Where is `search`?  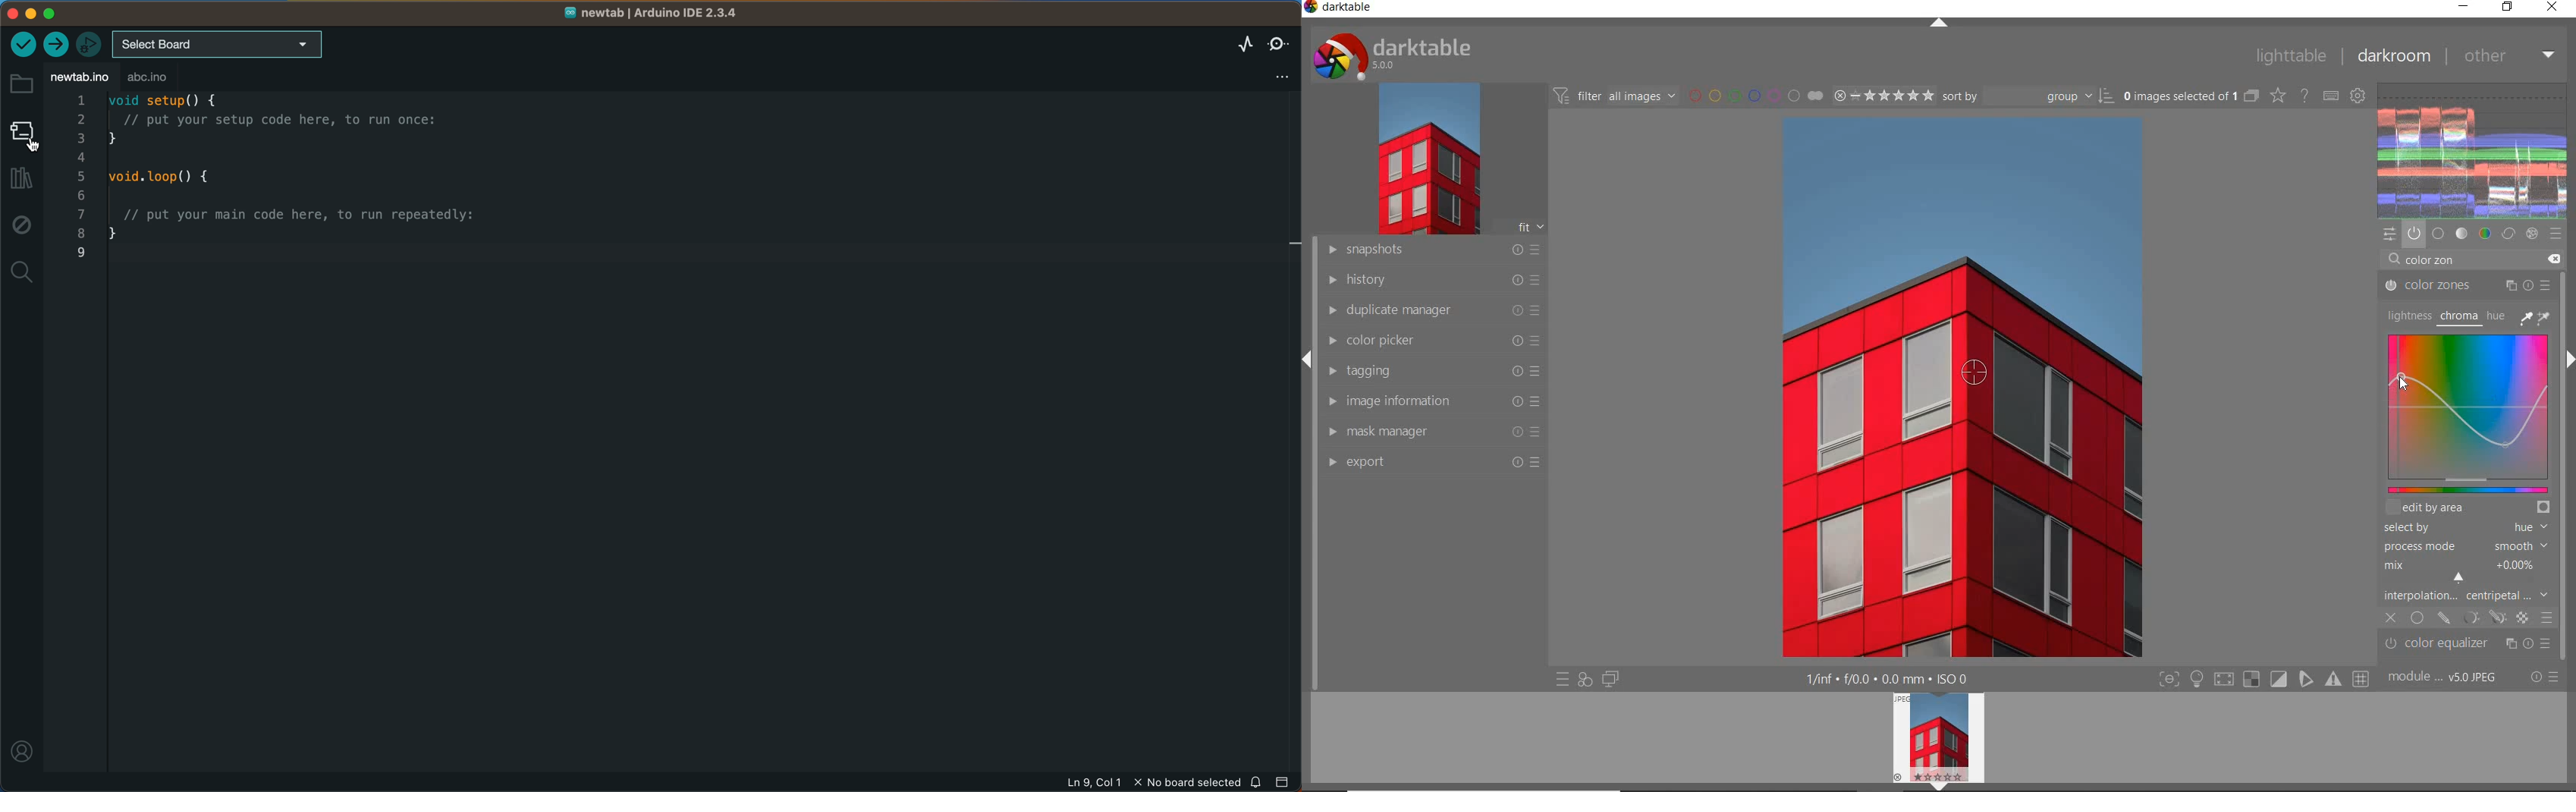
search is located at coordinates (24, 270).